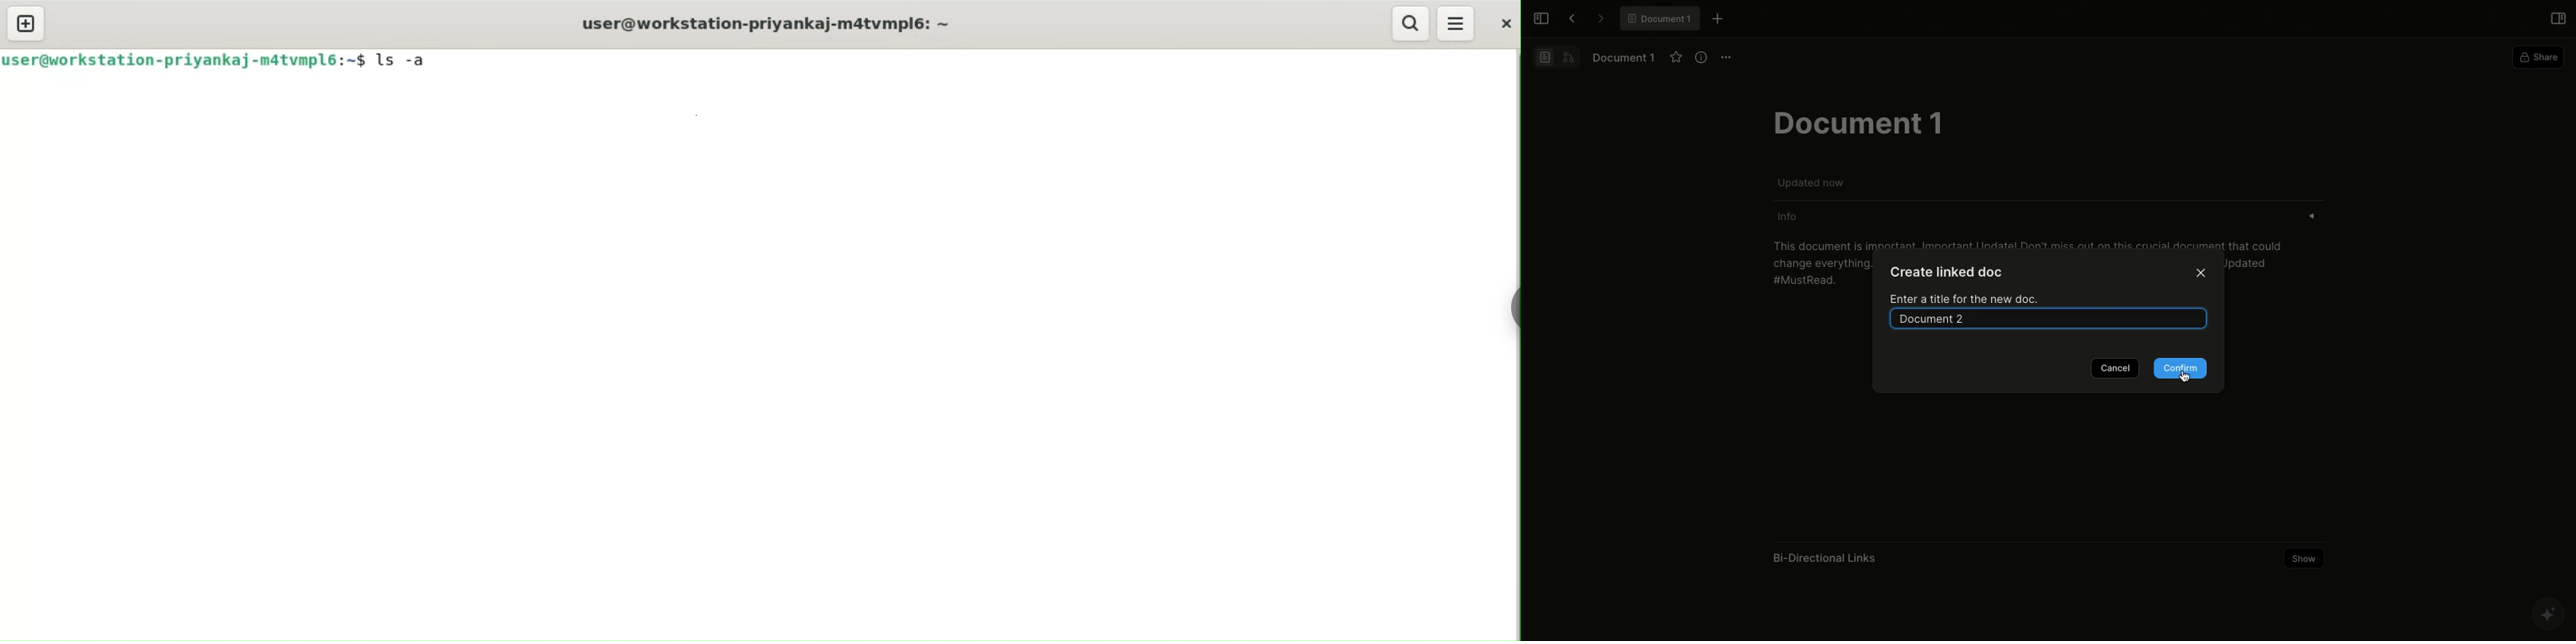 The width and height of the screenshot is (2576, 644). Describe the element at coordinates (2114, 367) in the screenshot. I see `Cancel` at that location.